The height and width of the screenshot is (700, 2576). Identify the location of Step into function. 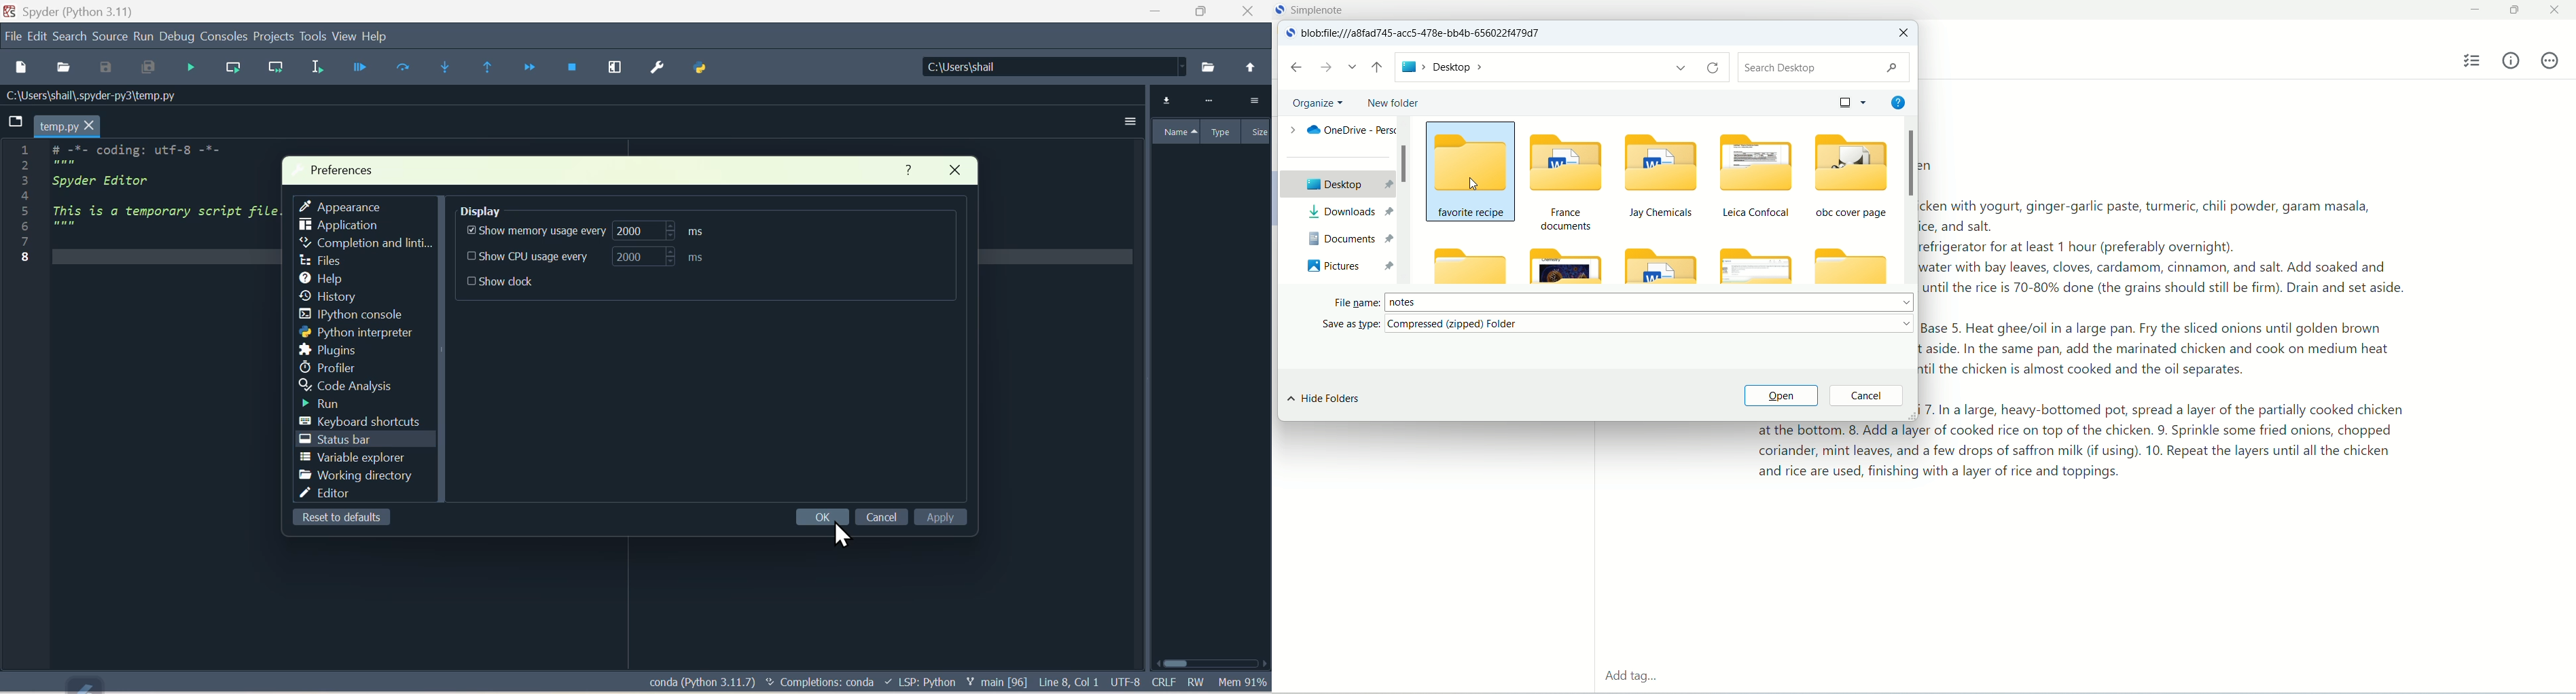
(442, 64).